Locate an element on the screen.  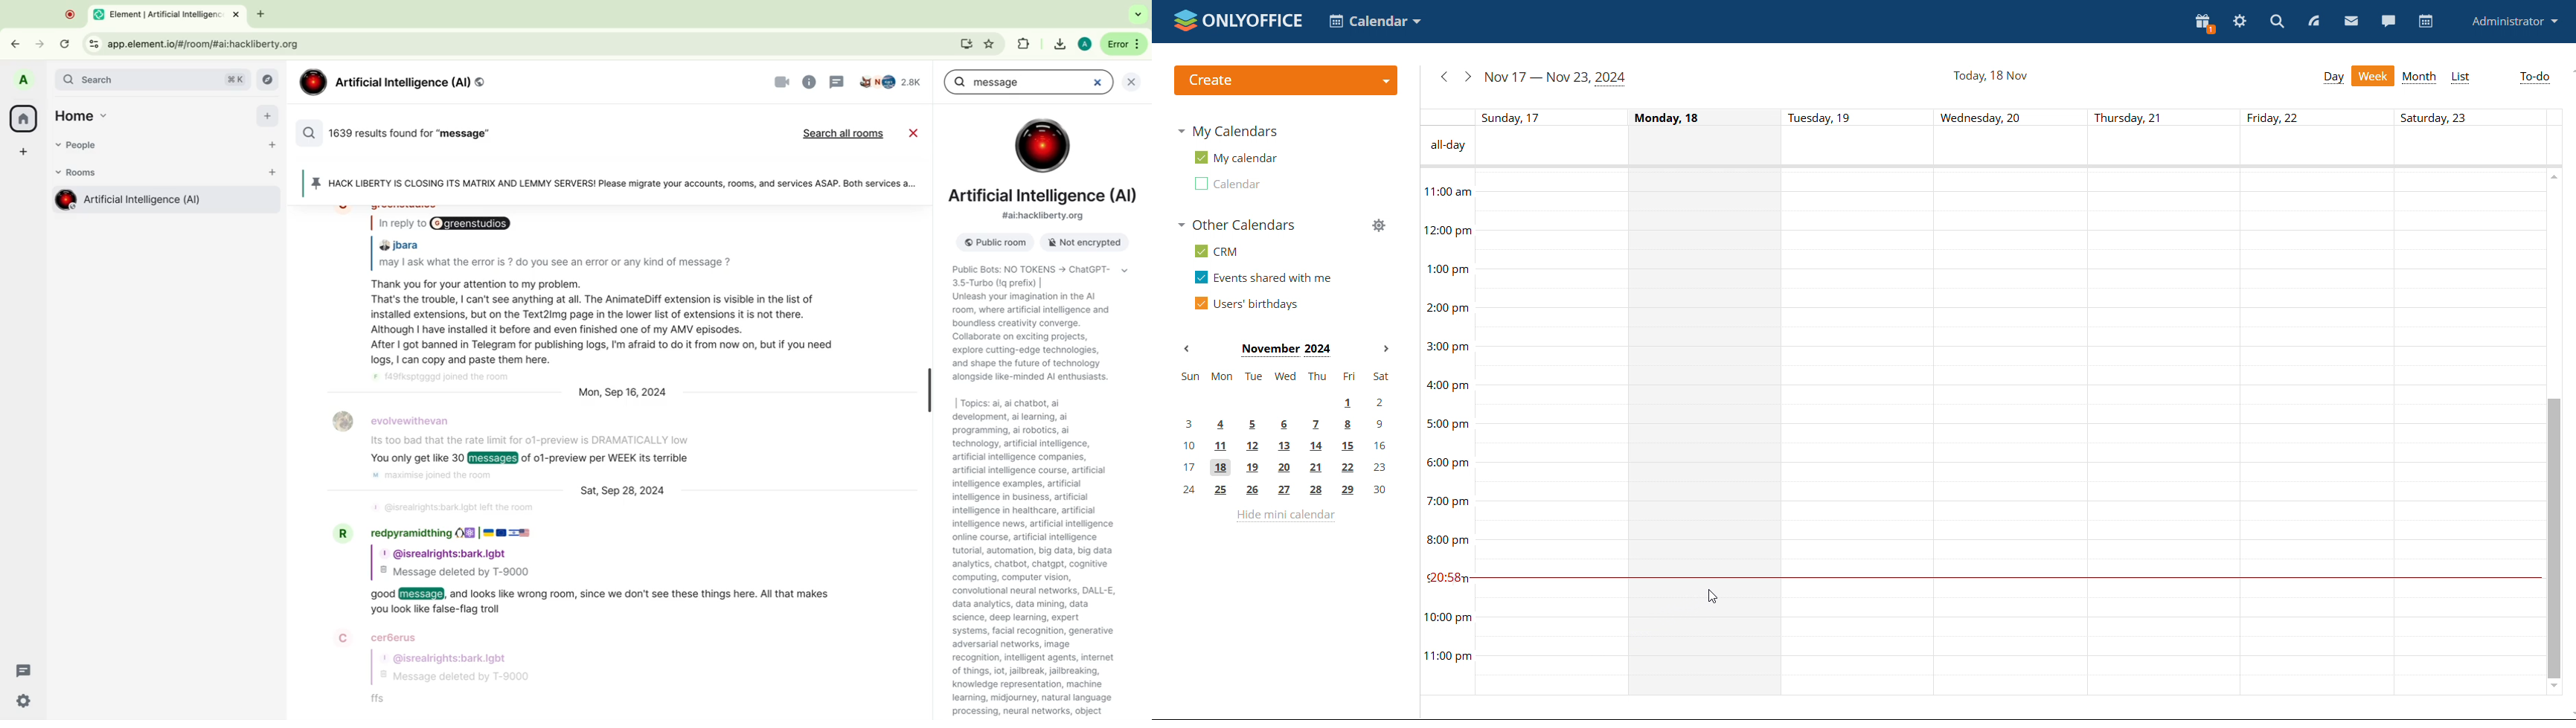
threads is located at coordinates (25, 671).